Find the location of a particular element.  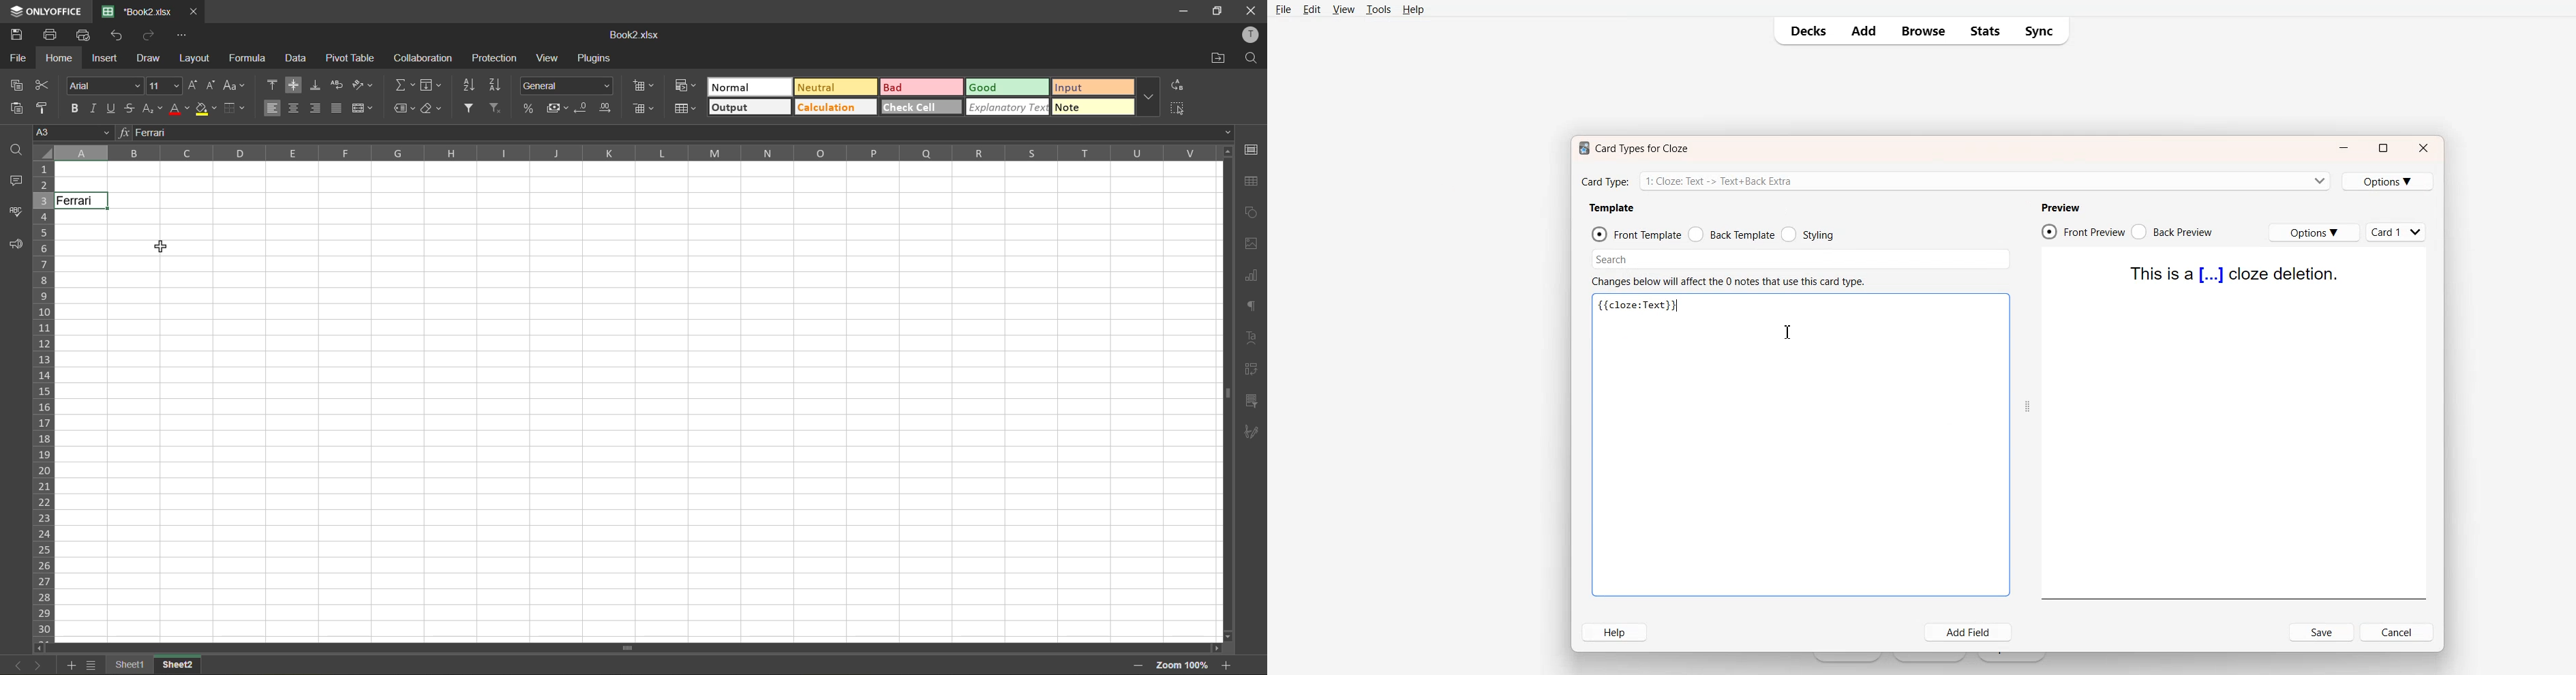

data is located at coordinates (298, 58).